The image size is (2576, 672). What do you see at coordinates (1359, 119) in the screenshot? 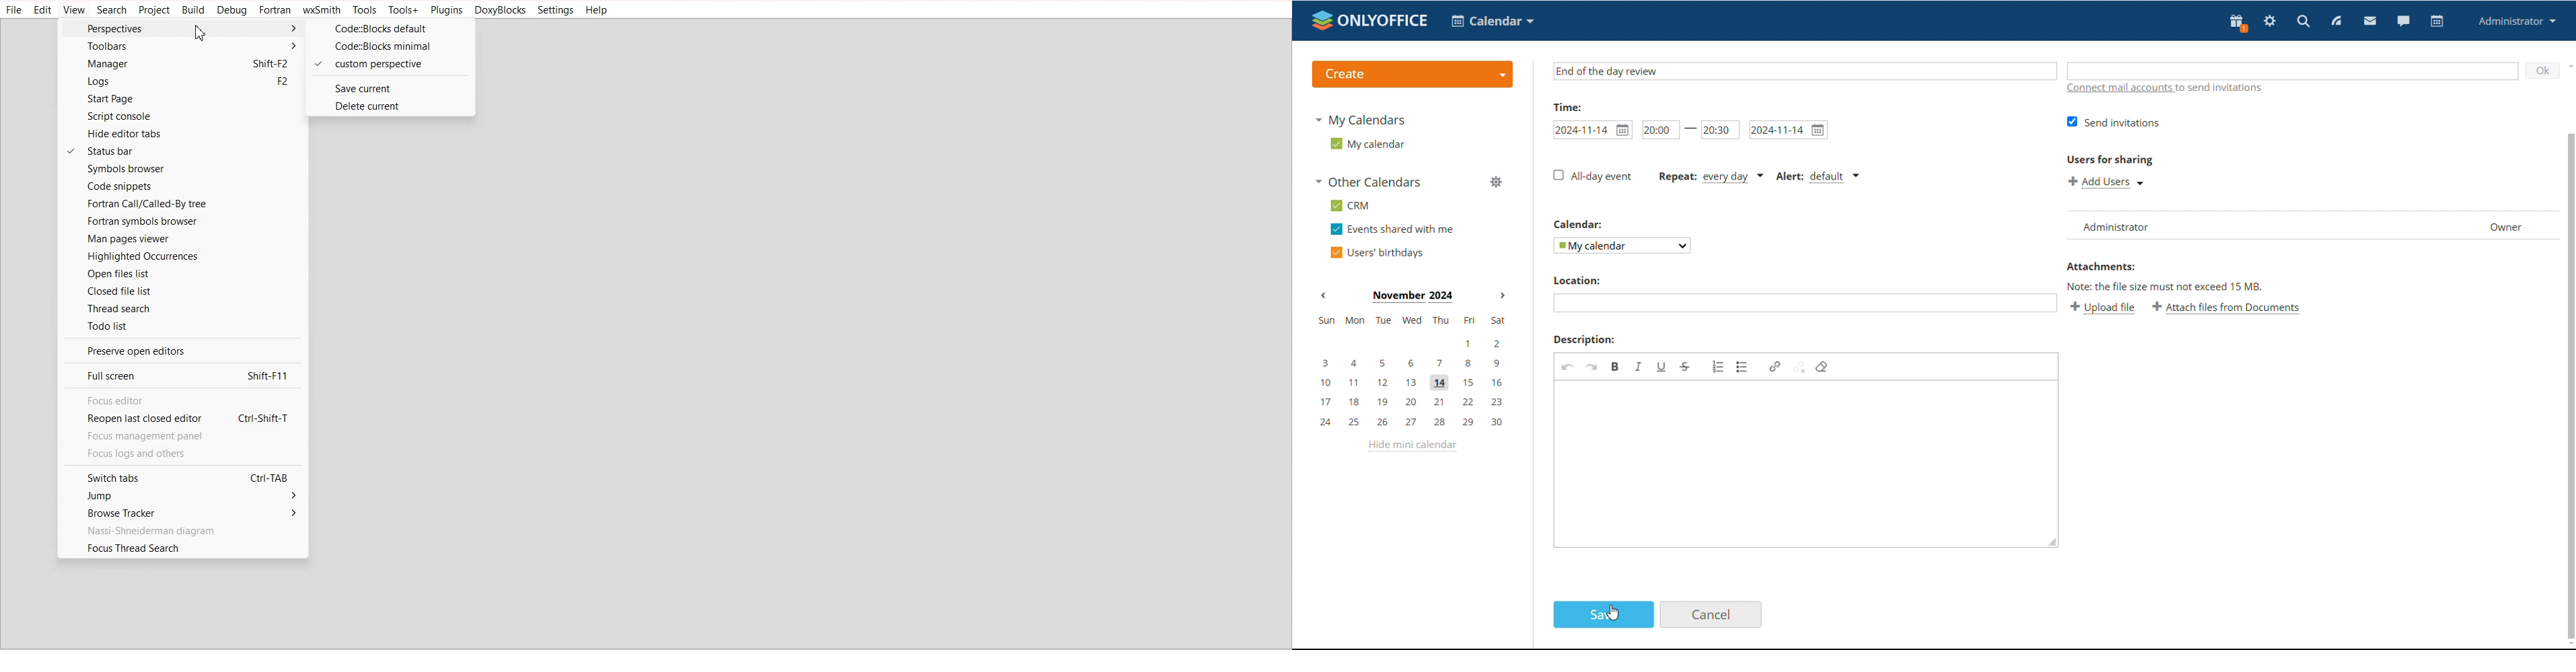
I see `my calendars` at bounding box center [1359, 119].